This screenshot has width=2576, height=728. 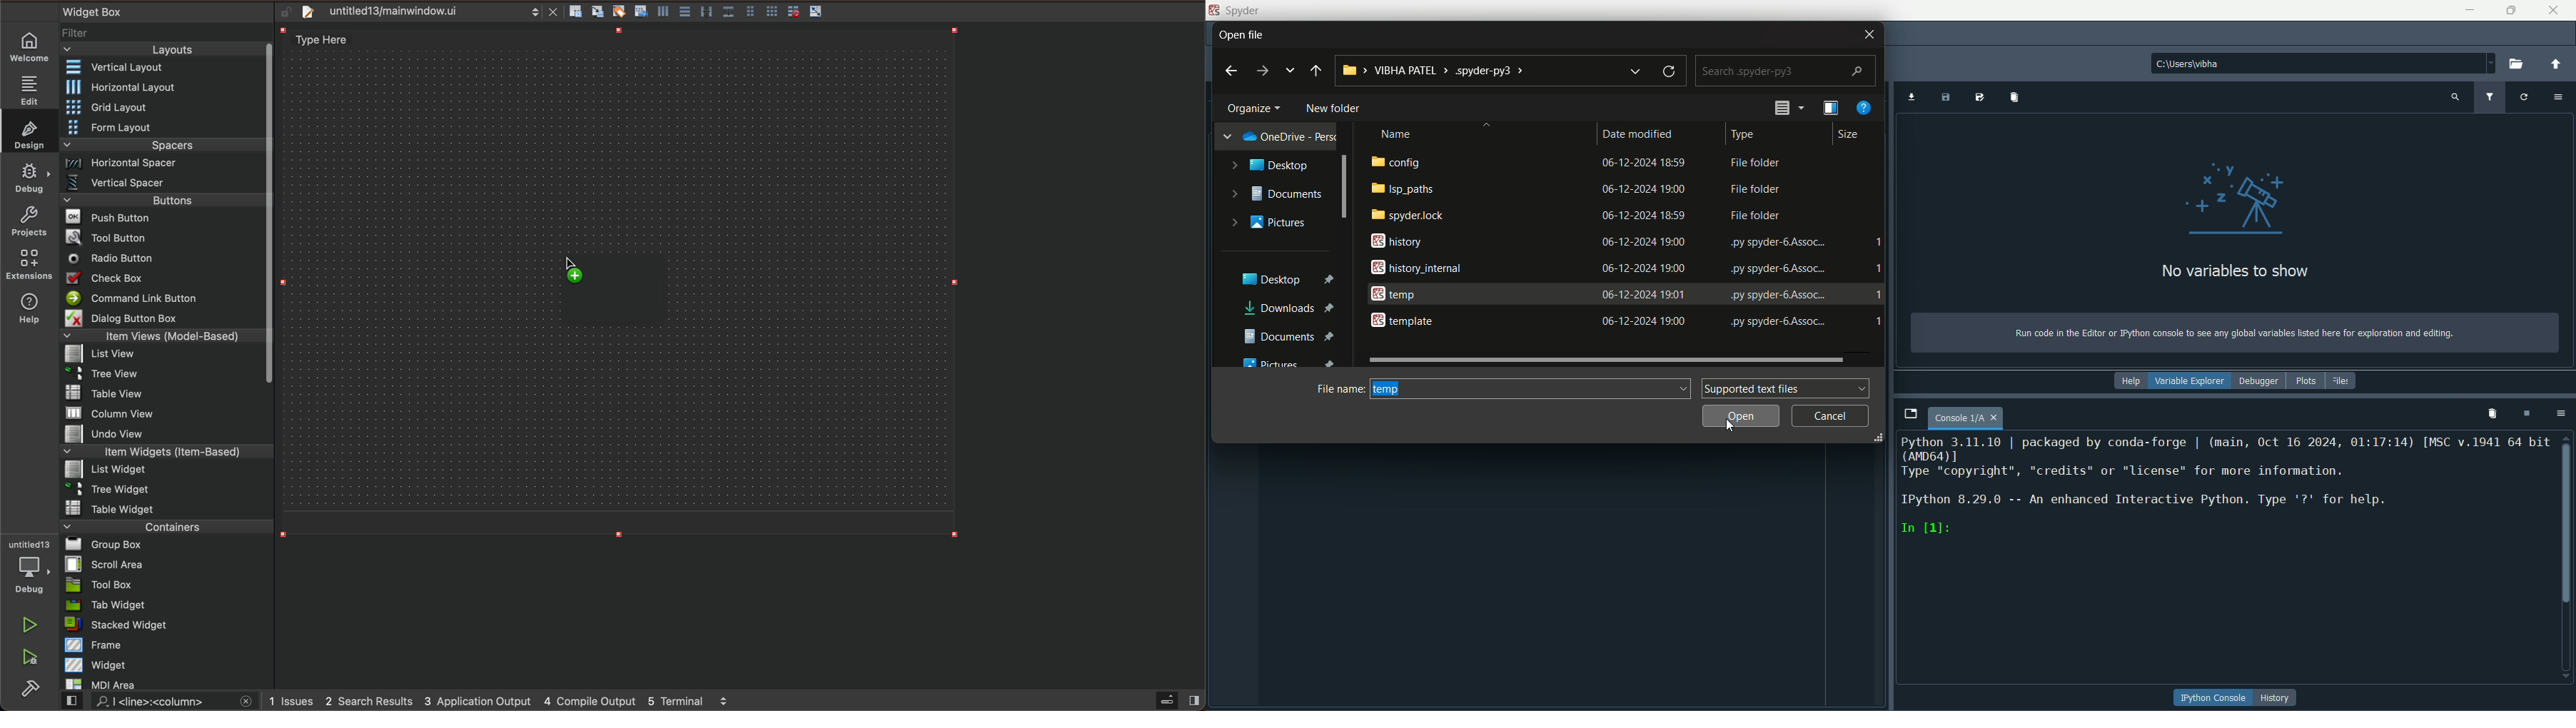 What do you see at coordinates (2553, 10) in the screenshot?
I see `close` at bounding box center [2553, 10].